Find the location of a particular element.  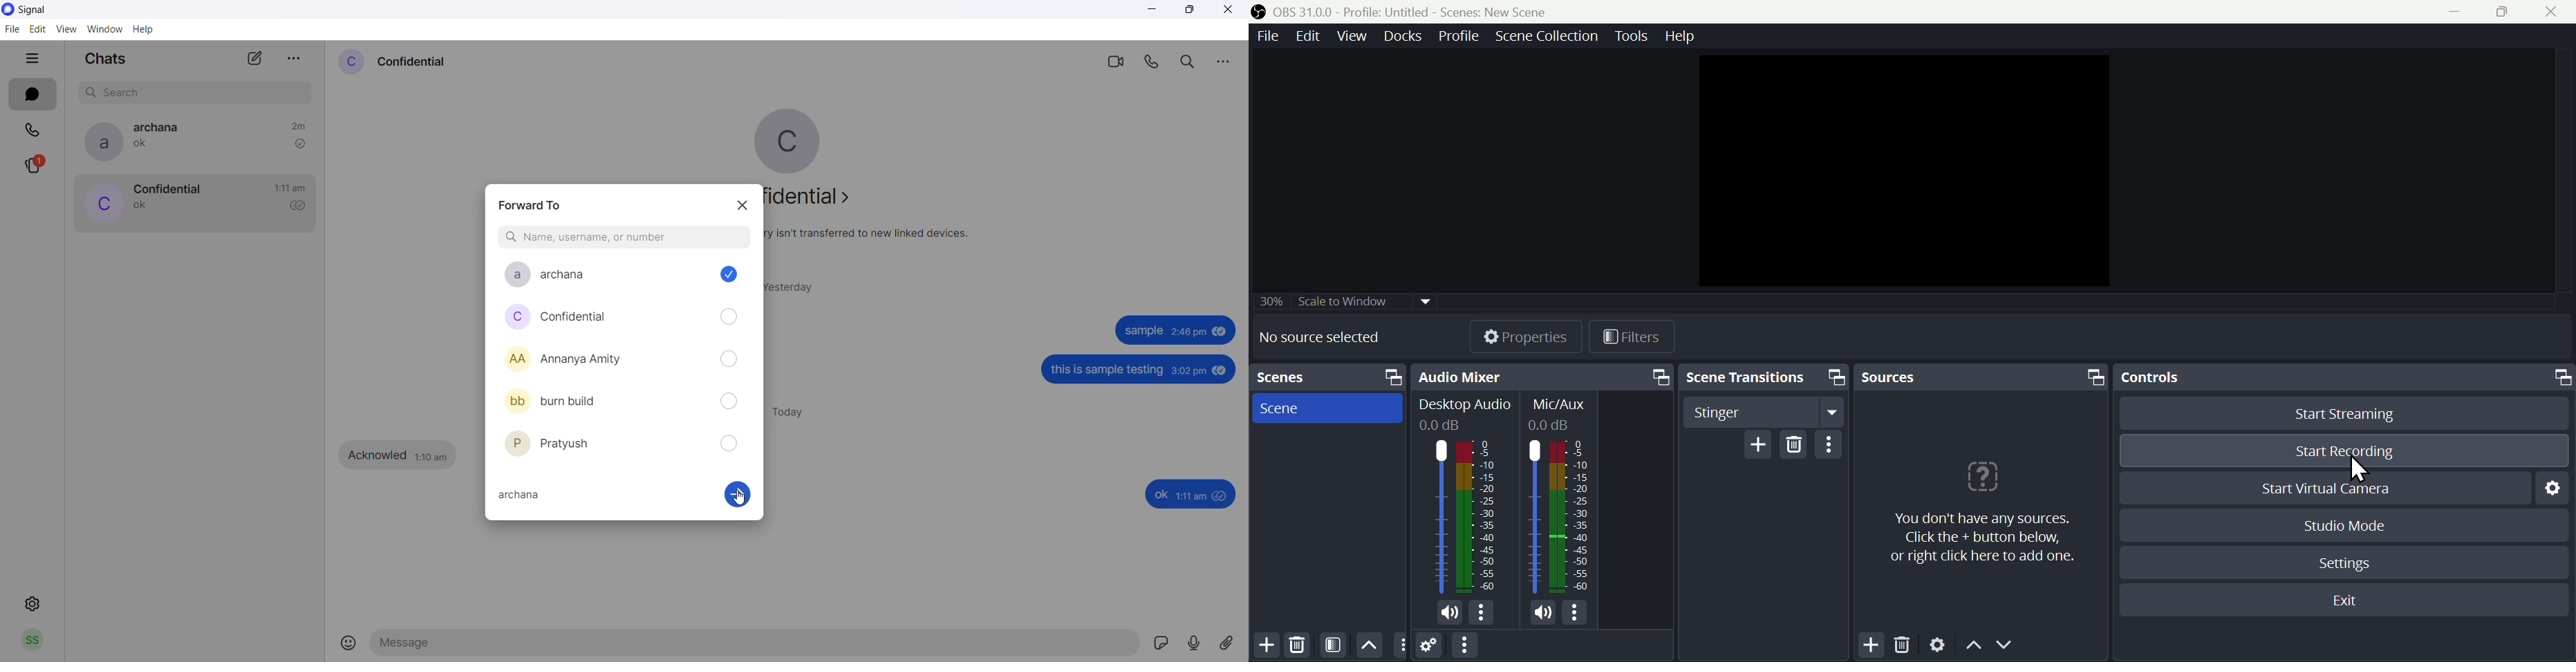

icon is located at coordinates (1261, 12).